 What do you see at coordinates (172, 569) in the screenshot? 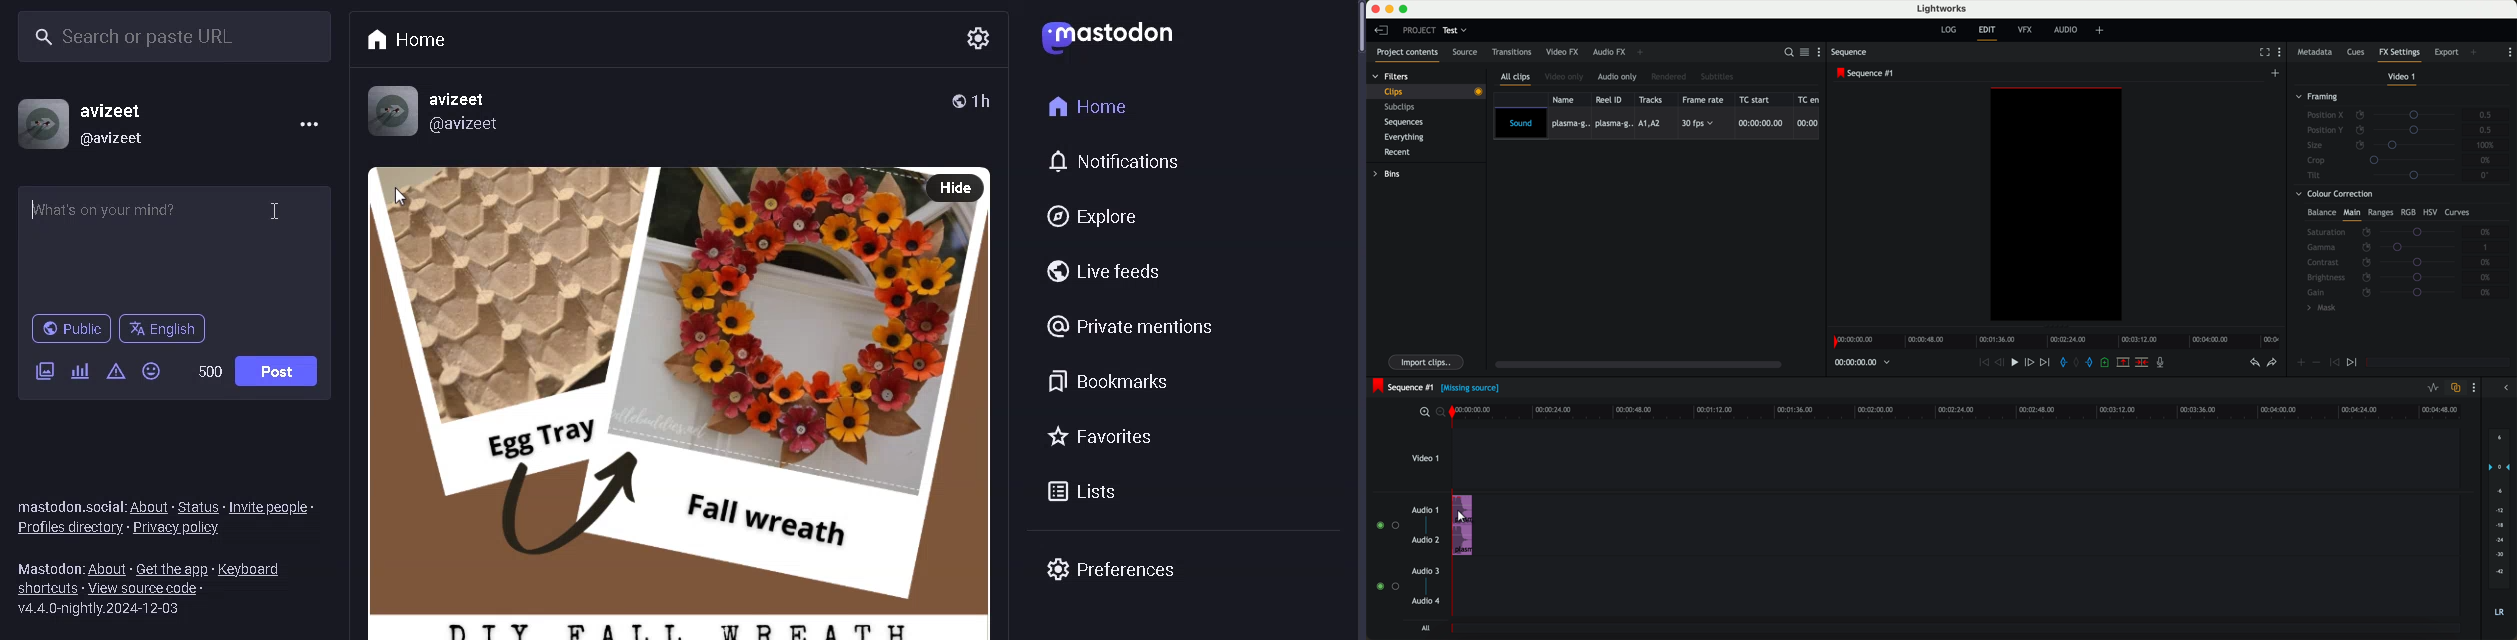
I see `GET THE APP` at bounding box center [172, 569].